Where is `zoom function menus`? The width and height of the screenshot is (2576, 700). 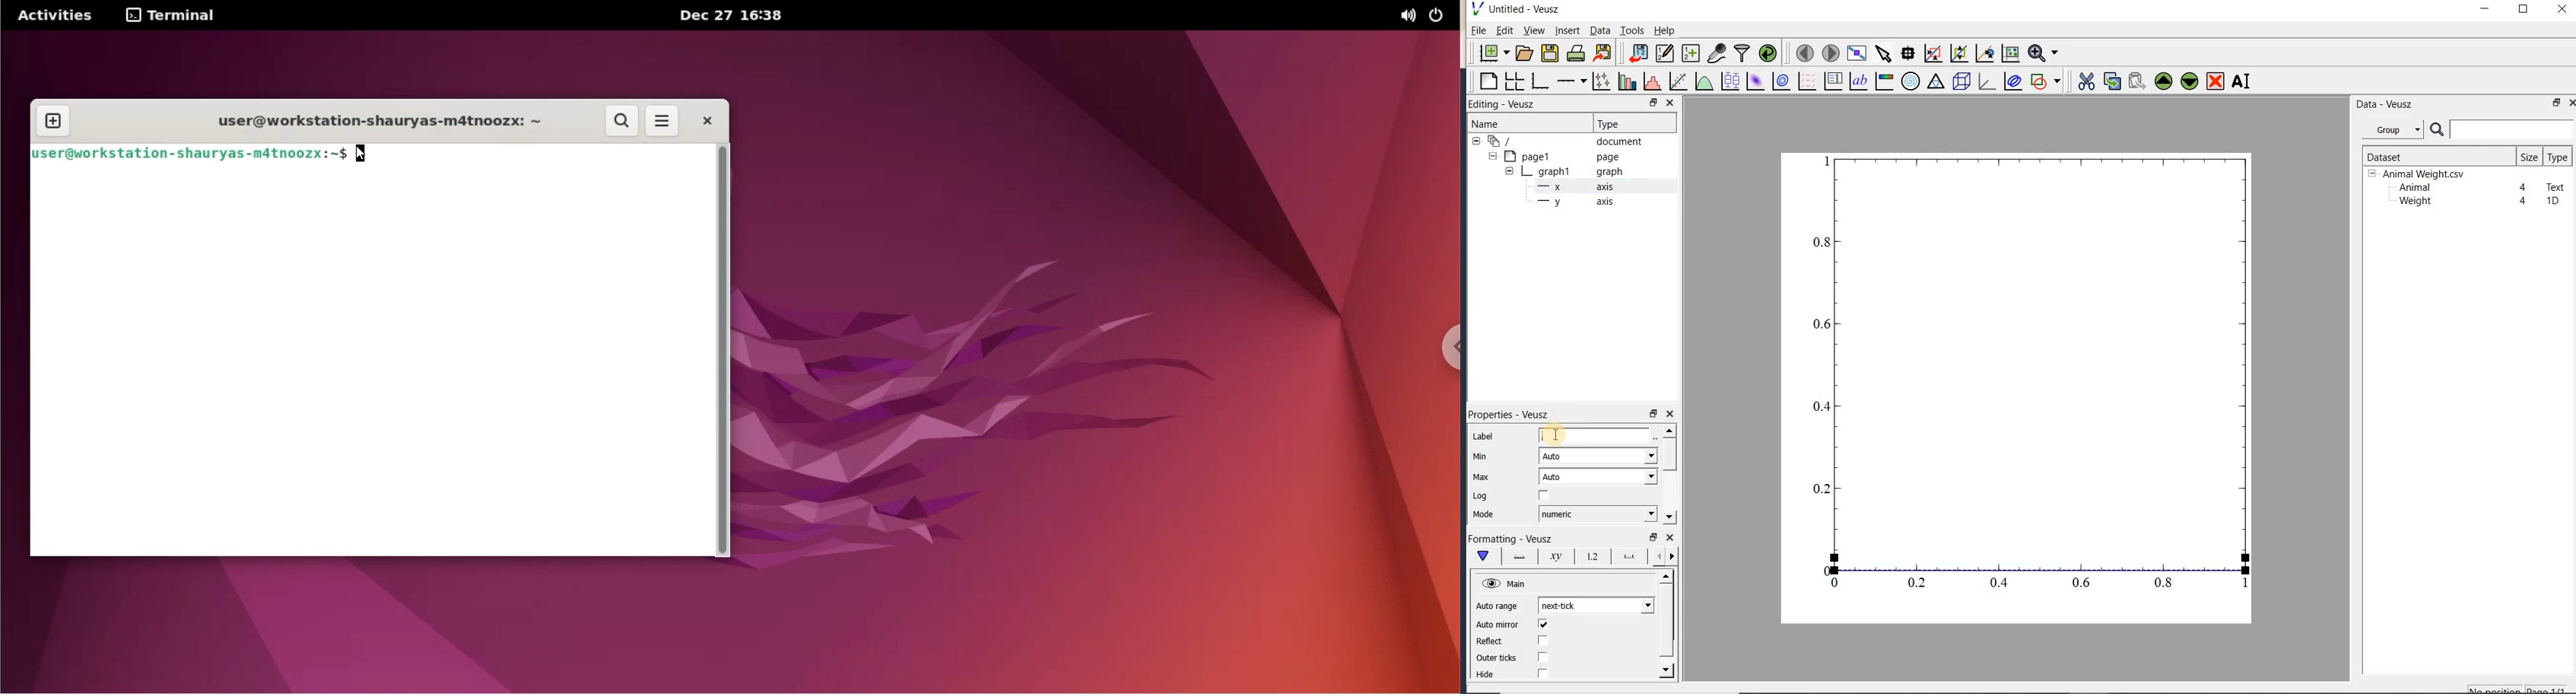
zoom function menus is located at coordinates (2043, 53).